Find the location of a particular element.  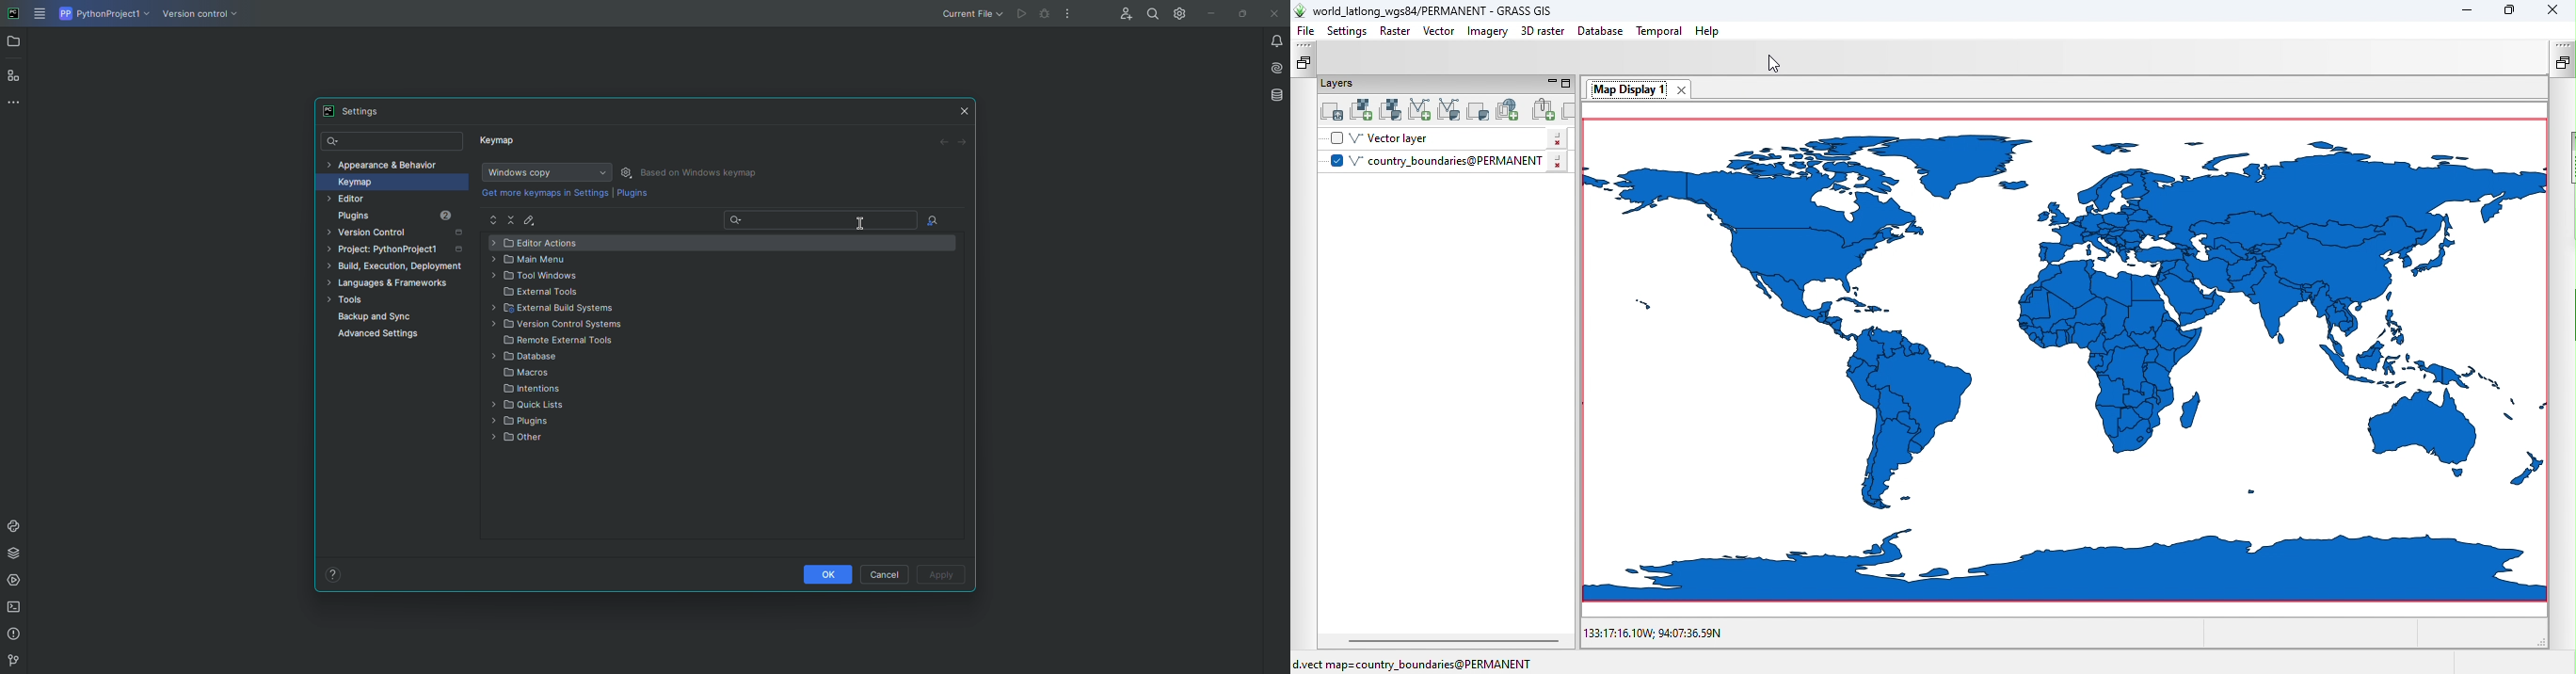

Languages and Framework is located at coordinates (393, 284).